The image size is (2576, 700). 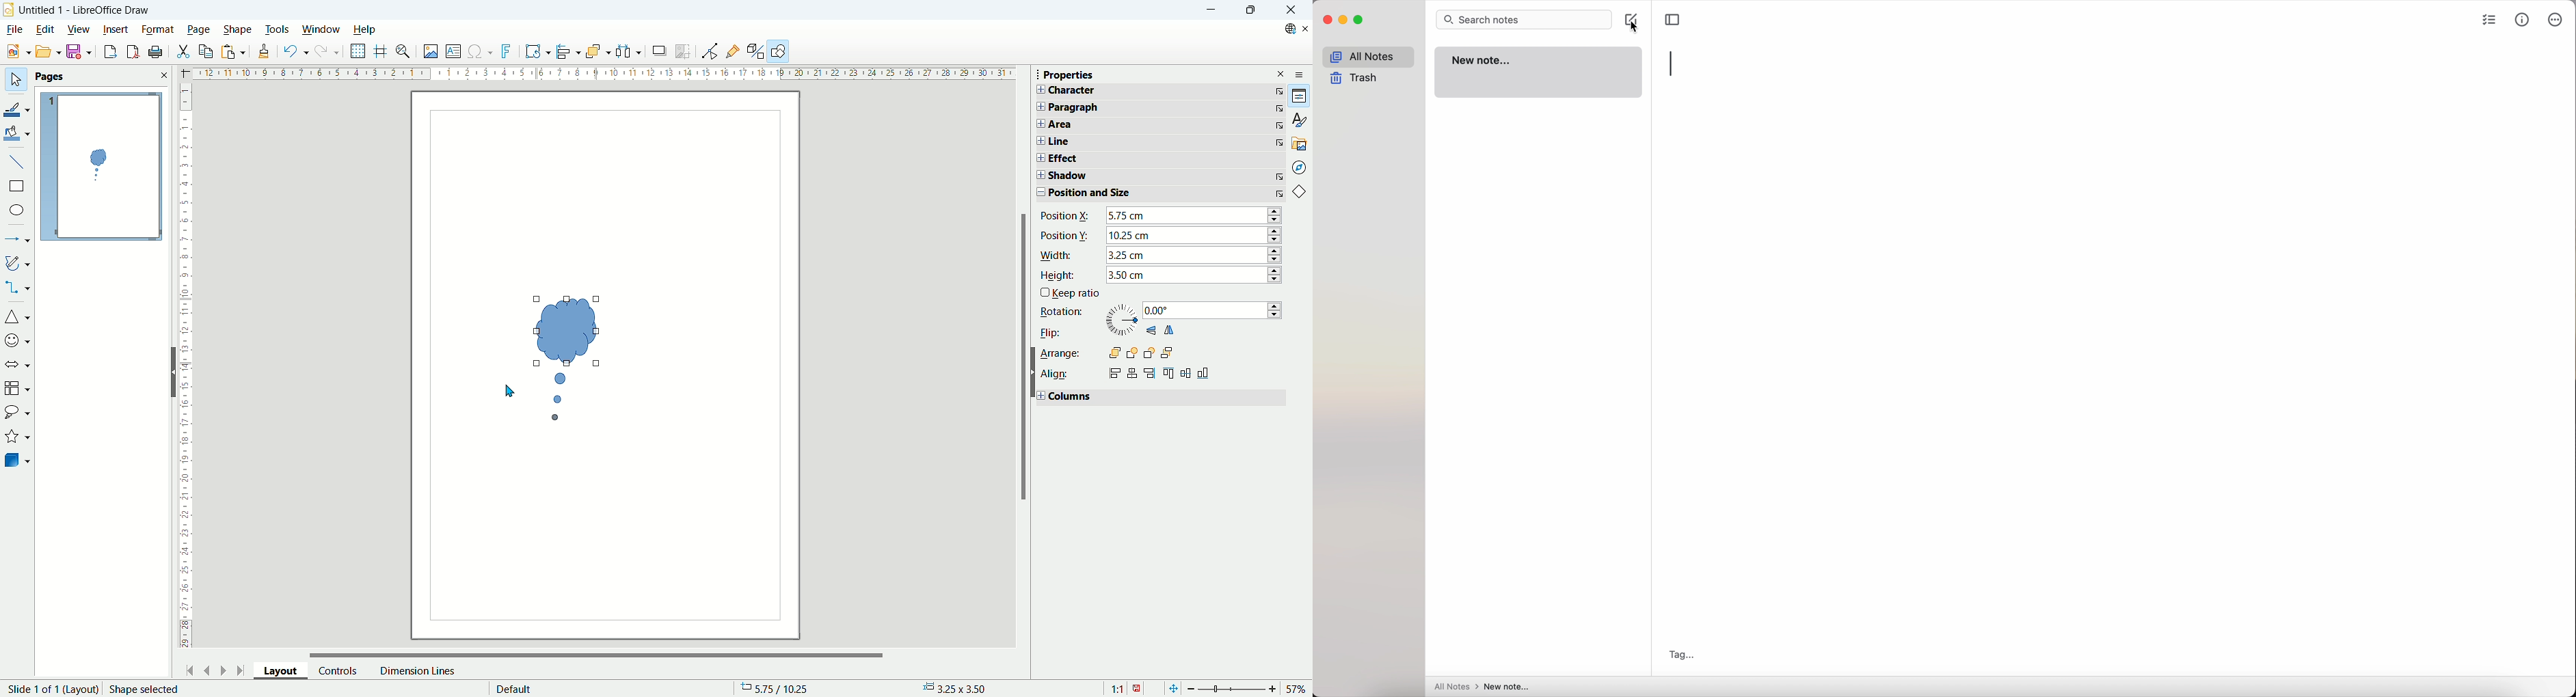 What do you see at coordinates (1037, 193) in the screenshot?
I see `Collapse` at bounding box center [1037, 193].